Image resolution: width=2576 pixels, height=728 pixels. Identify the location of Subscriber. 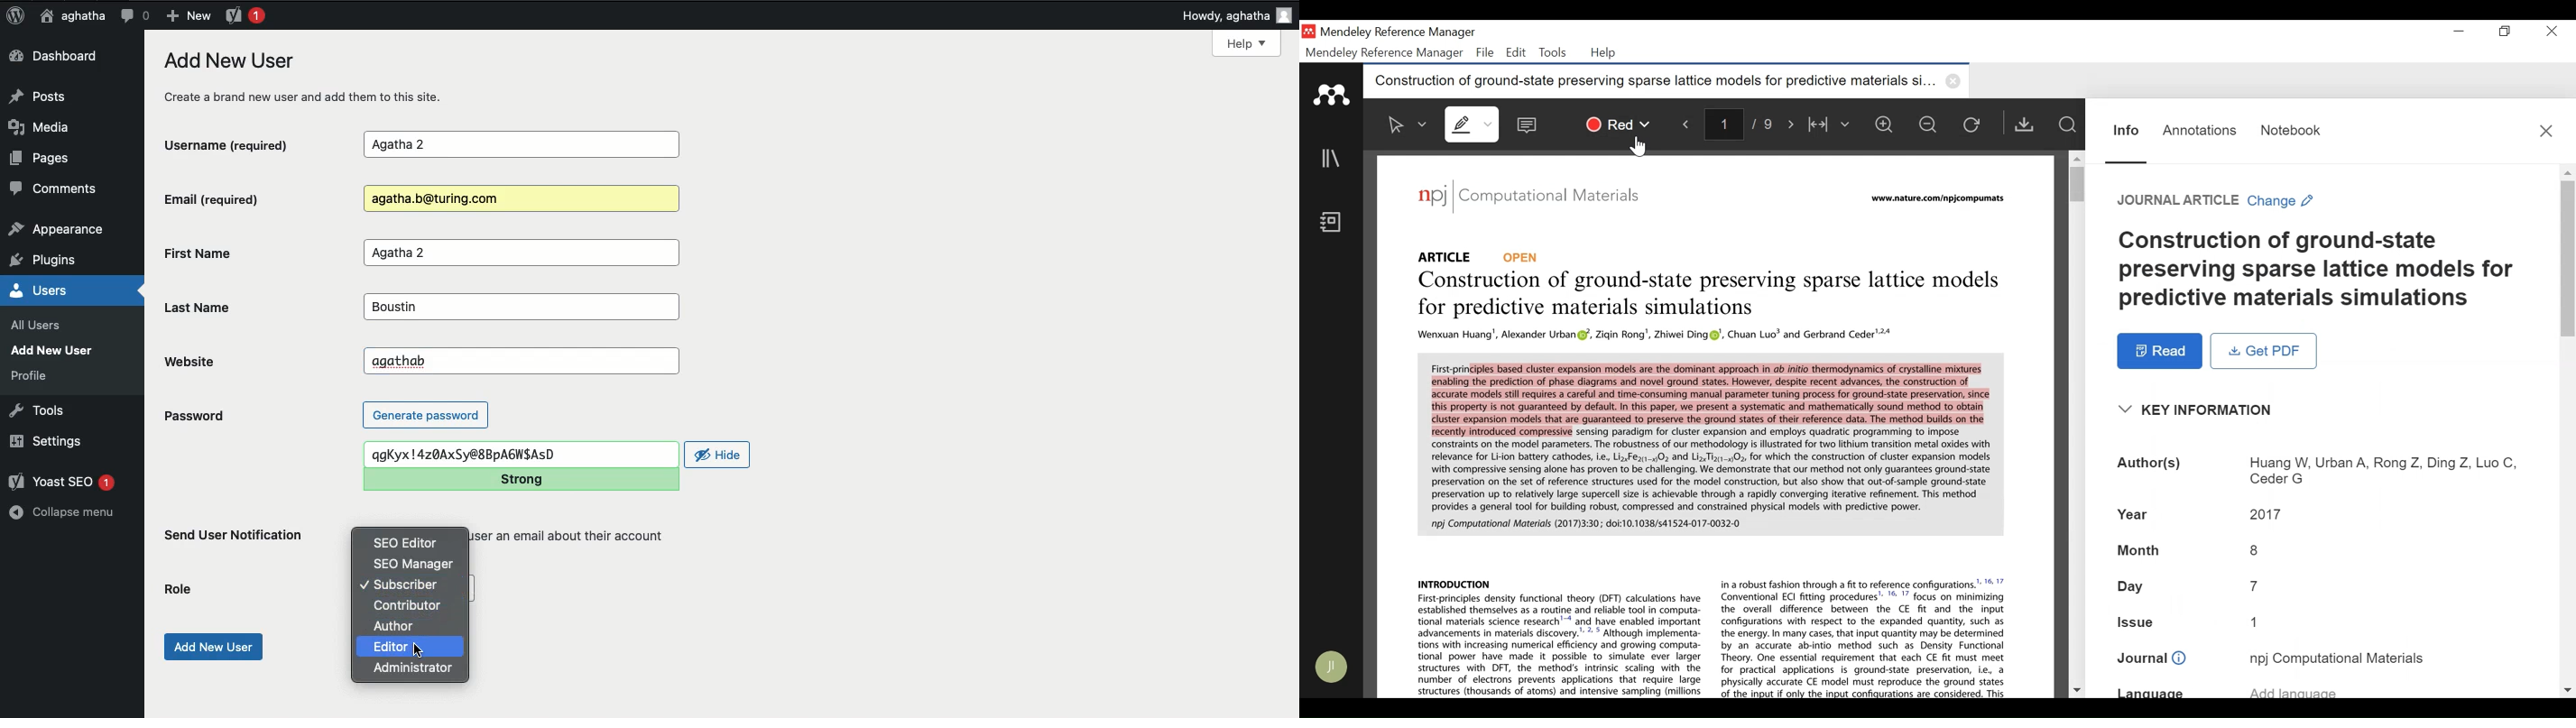
(402, 583).